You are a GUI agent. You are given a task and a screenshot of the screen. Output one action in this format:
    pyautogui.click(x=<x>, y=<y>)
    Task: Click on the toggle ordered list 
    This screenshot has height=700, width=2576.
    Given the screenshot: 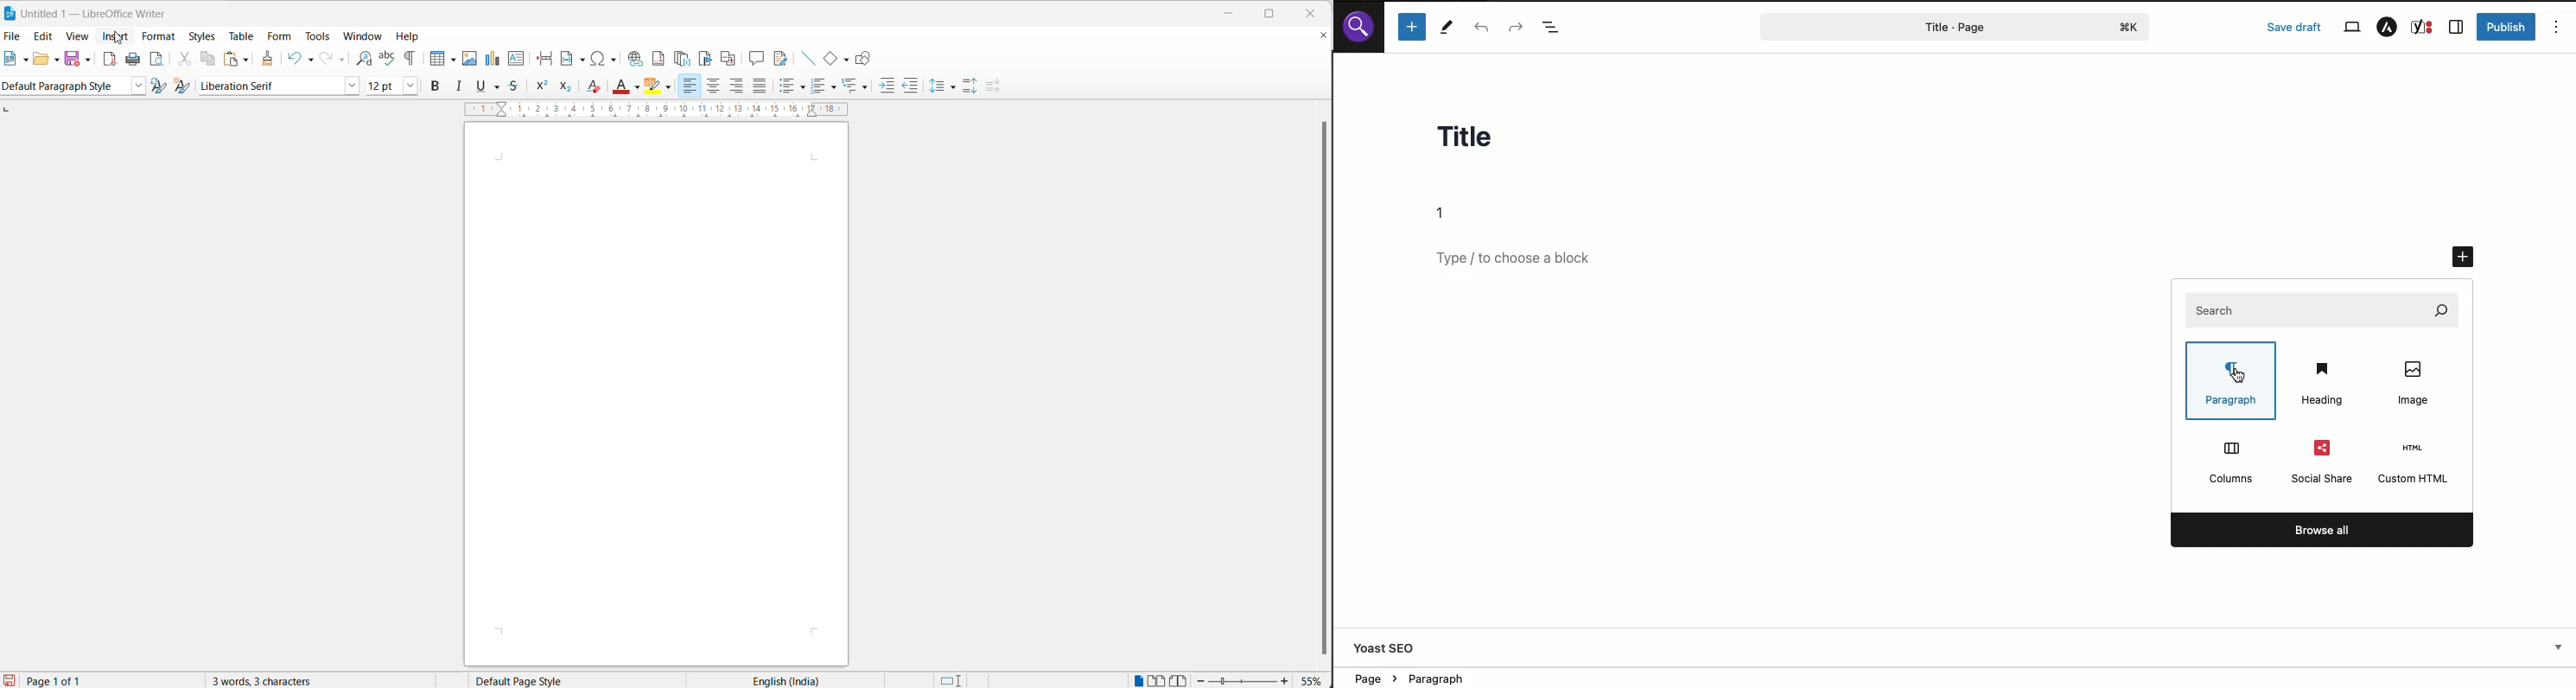 What is the action you would take?
    pyautogui.click(x=835, y=87)
    